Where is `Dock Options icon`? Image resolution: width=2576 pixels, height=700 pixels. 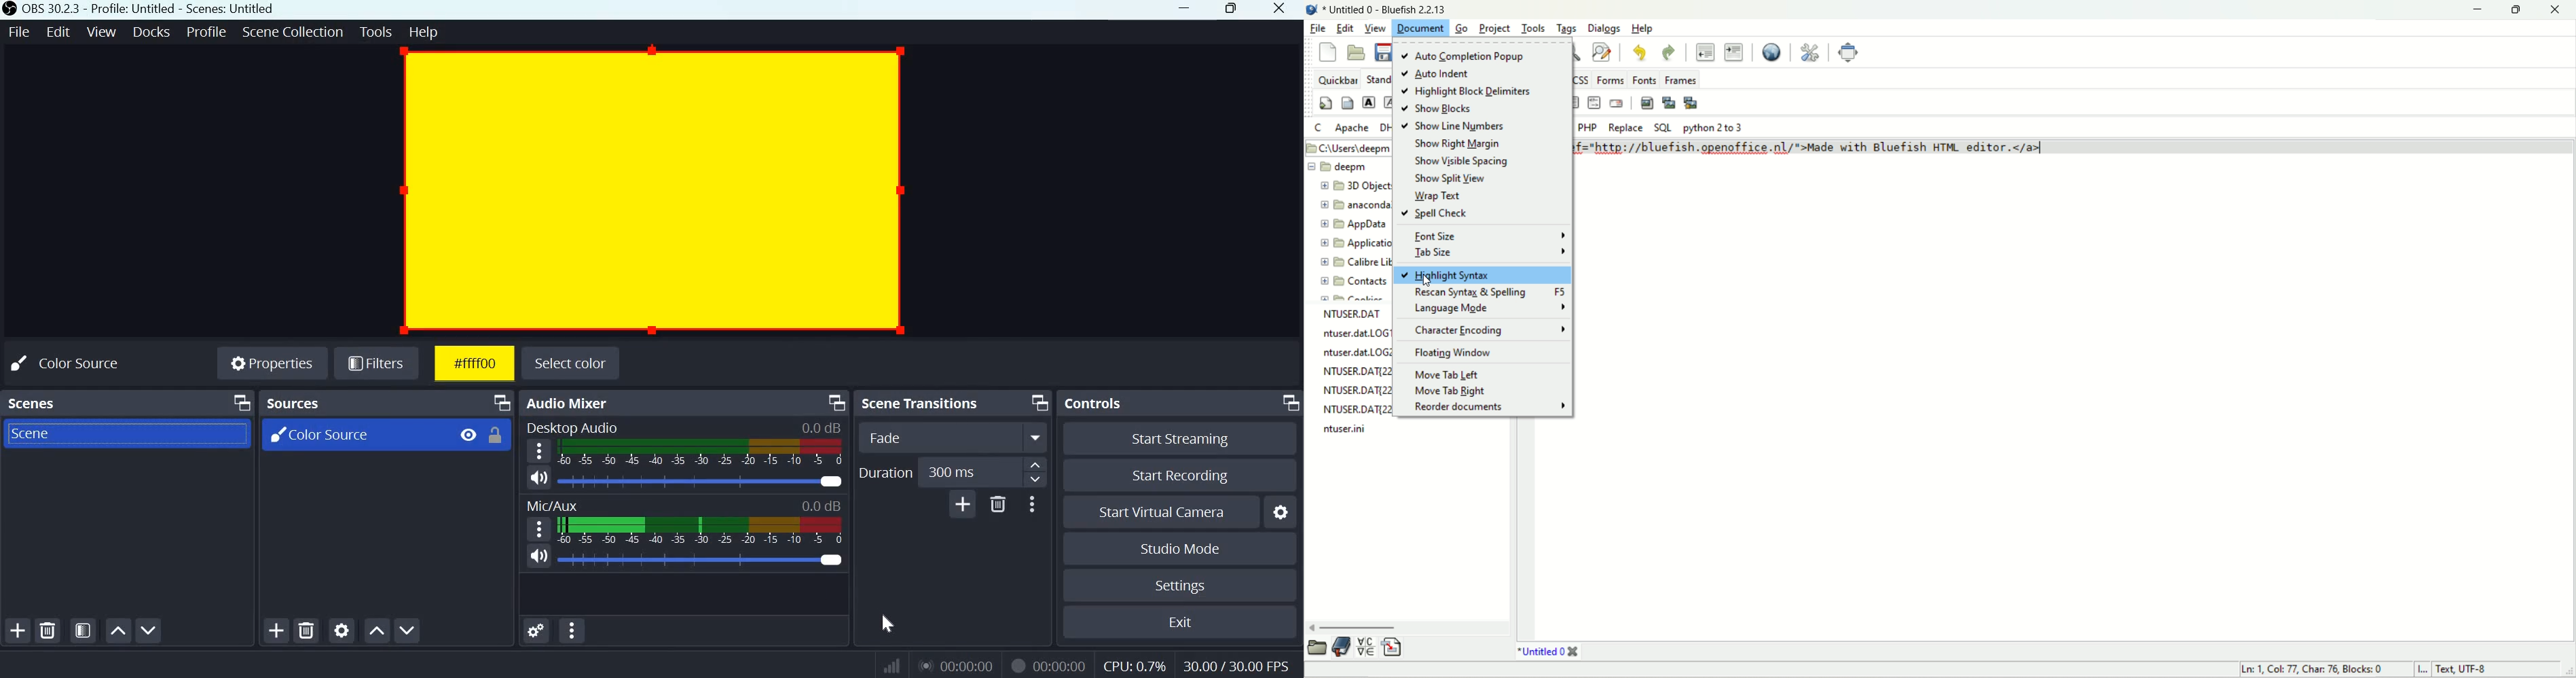
Dock Options icon is located at coordinates (500, 403).